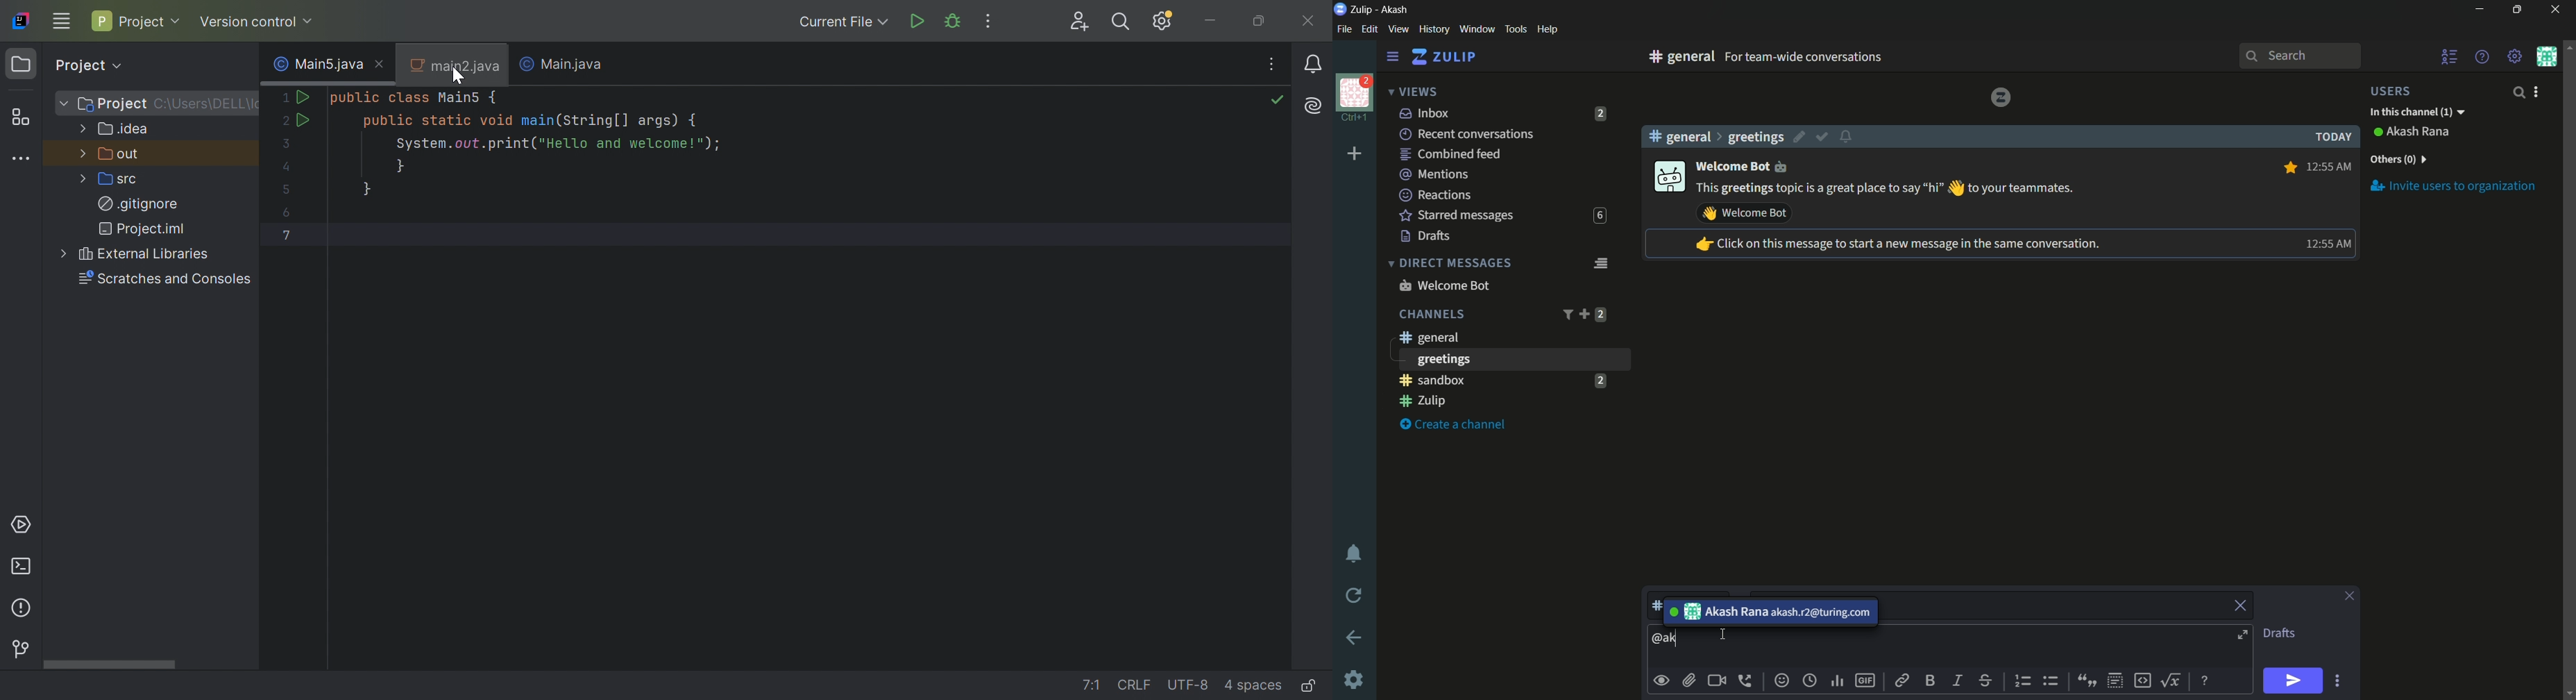  Describe the element at coordinates (1468, 134) in the screenshot. I see `recent conversation` at that location.